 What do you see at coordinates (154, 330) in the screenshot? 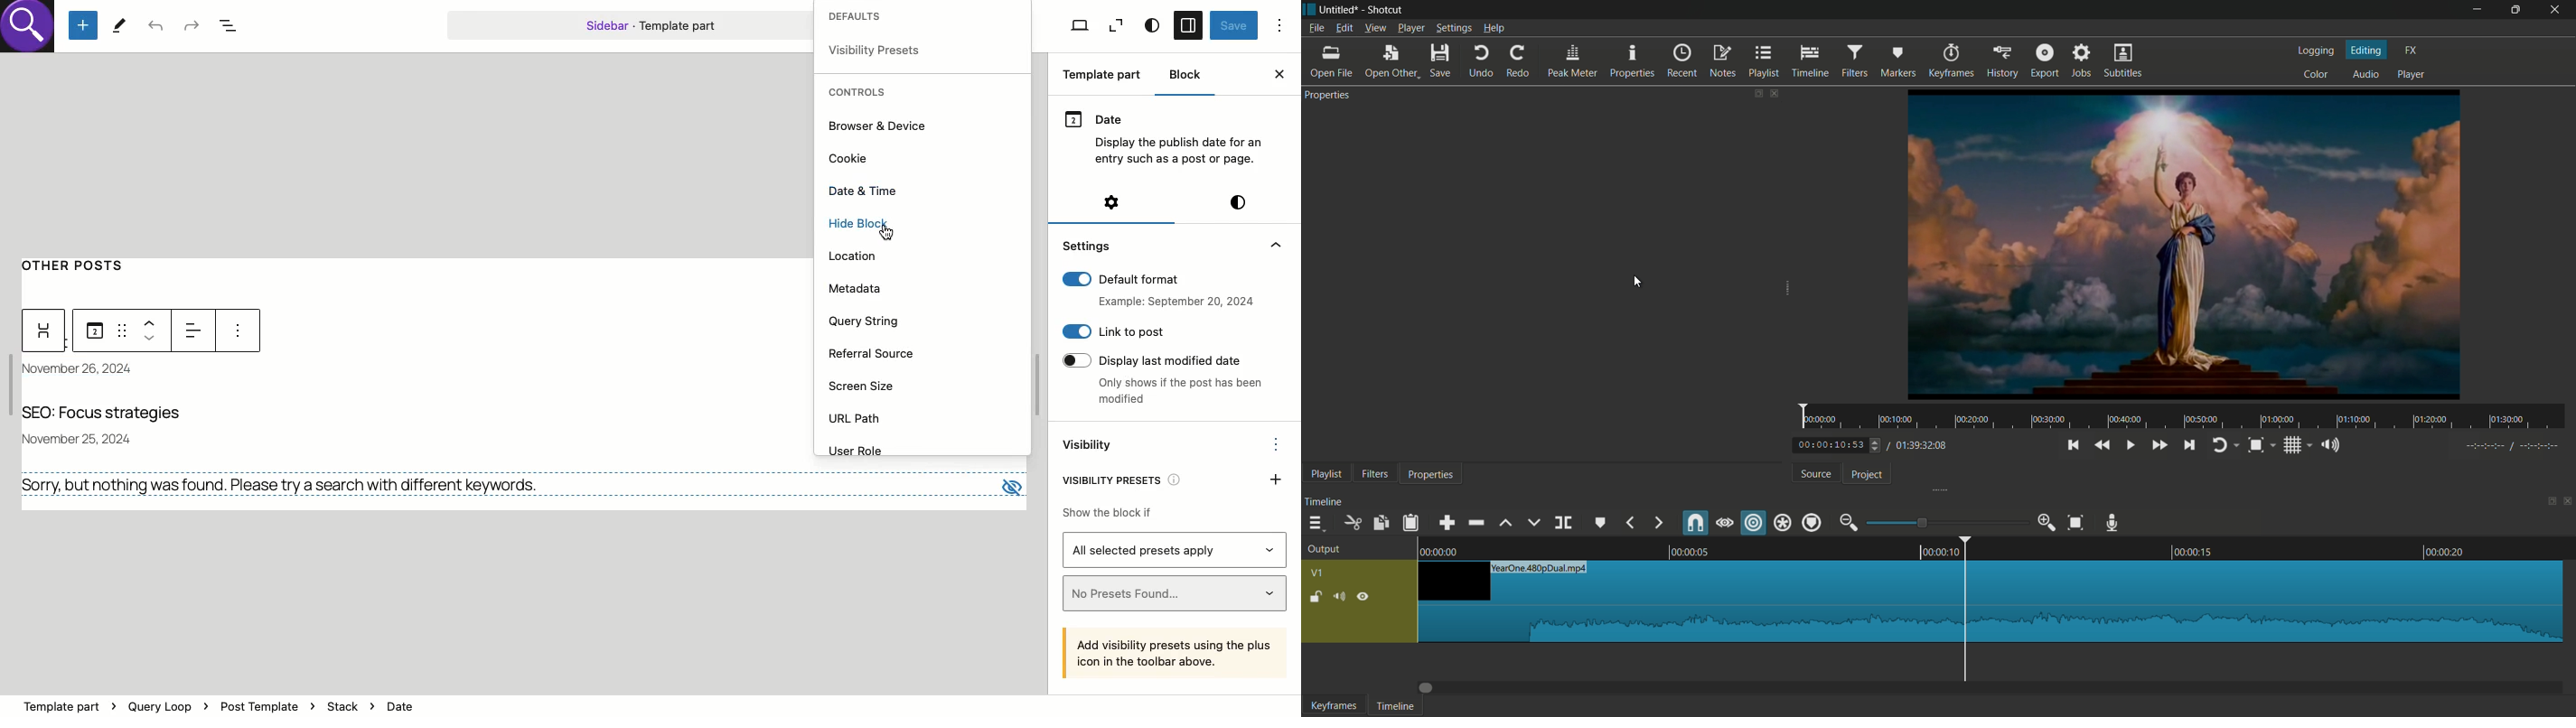
I see `Move up down` at bounding box center [154, 330].